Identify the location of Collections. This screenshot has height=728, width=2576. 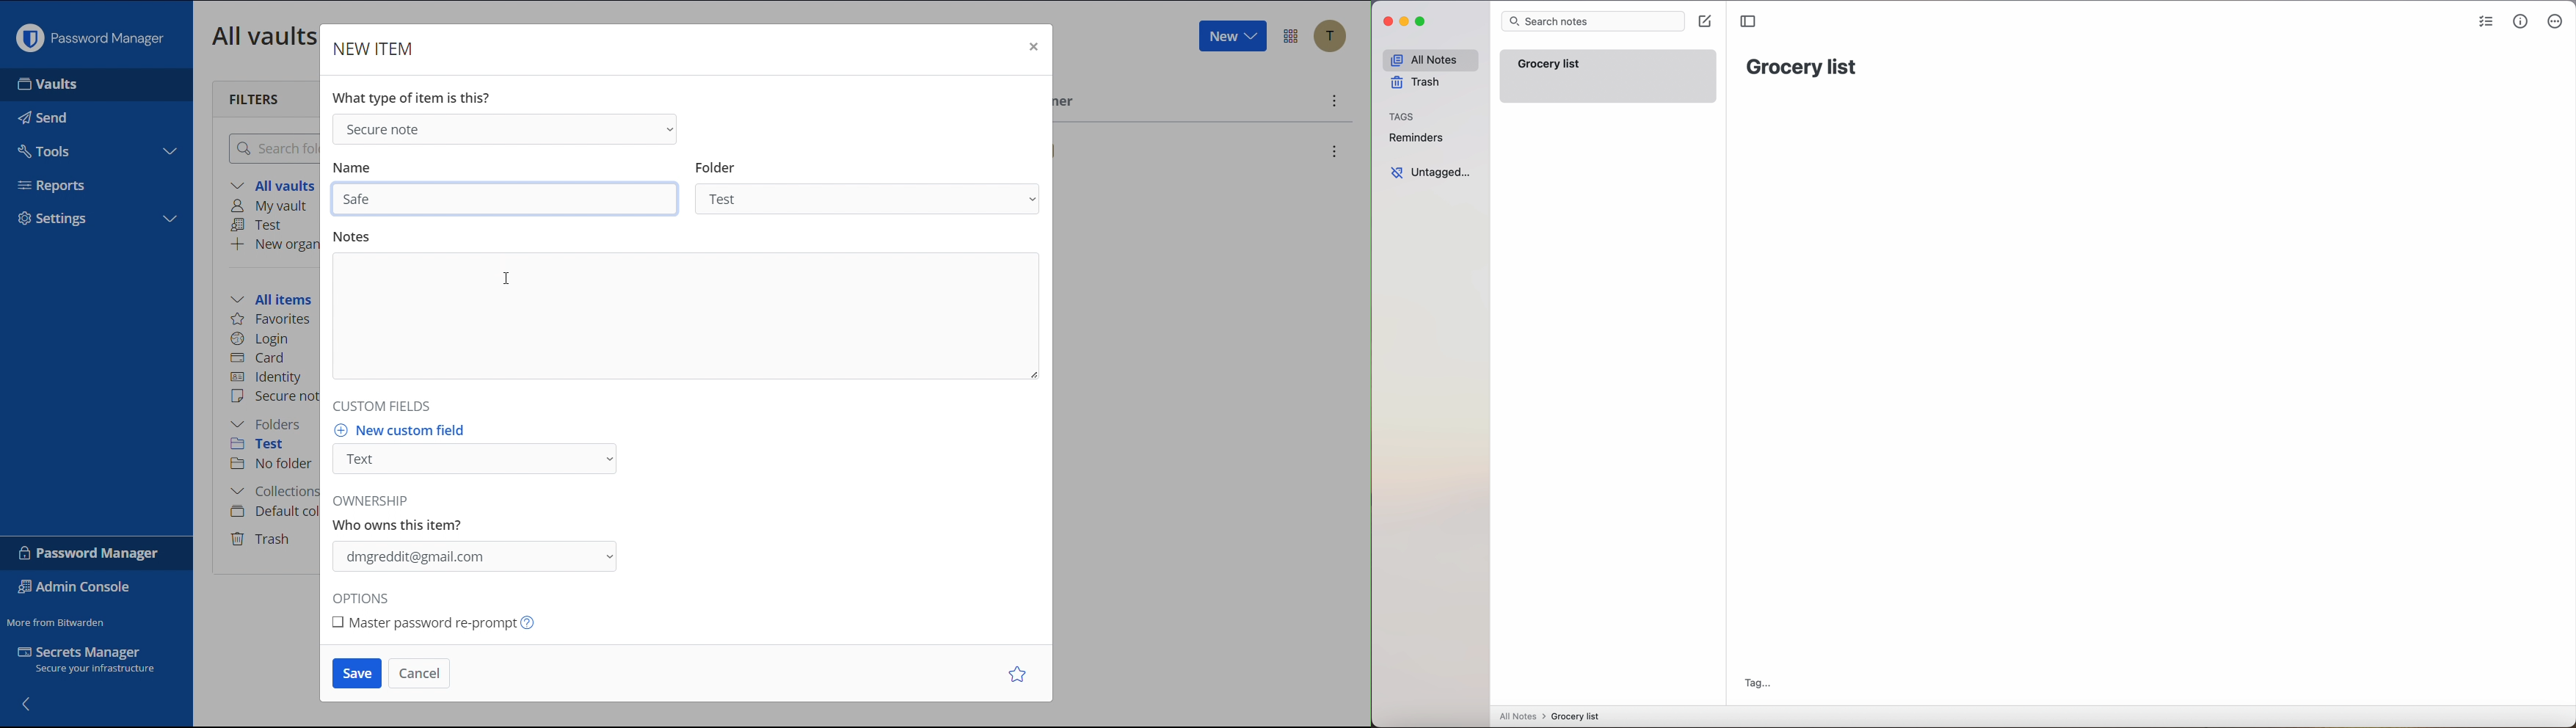
(271, 493).